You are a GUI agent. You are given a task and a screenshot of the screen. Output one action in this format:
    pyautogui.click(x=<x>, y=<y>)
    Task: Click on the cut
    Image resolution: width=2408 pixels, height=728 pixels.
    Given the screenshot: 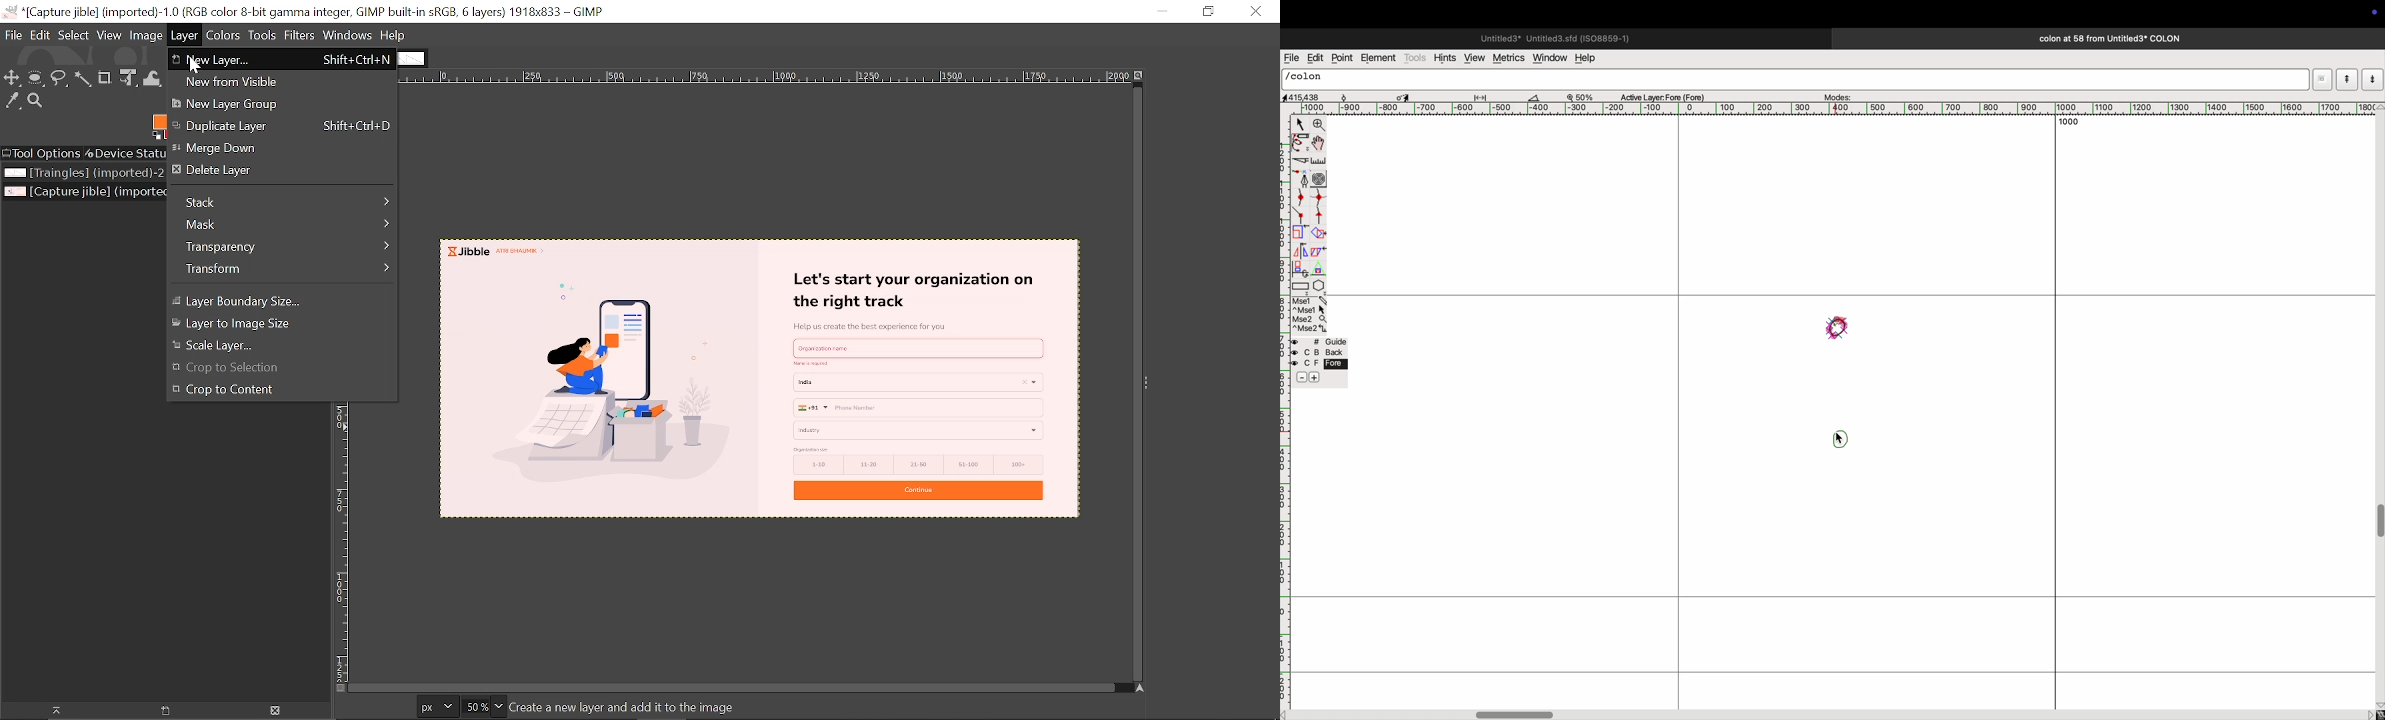 What is the action you would take?
    pyautogui.click(x=1539, y=97)
    